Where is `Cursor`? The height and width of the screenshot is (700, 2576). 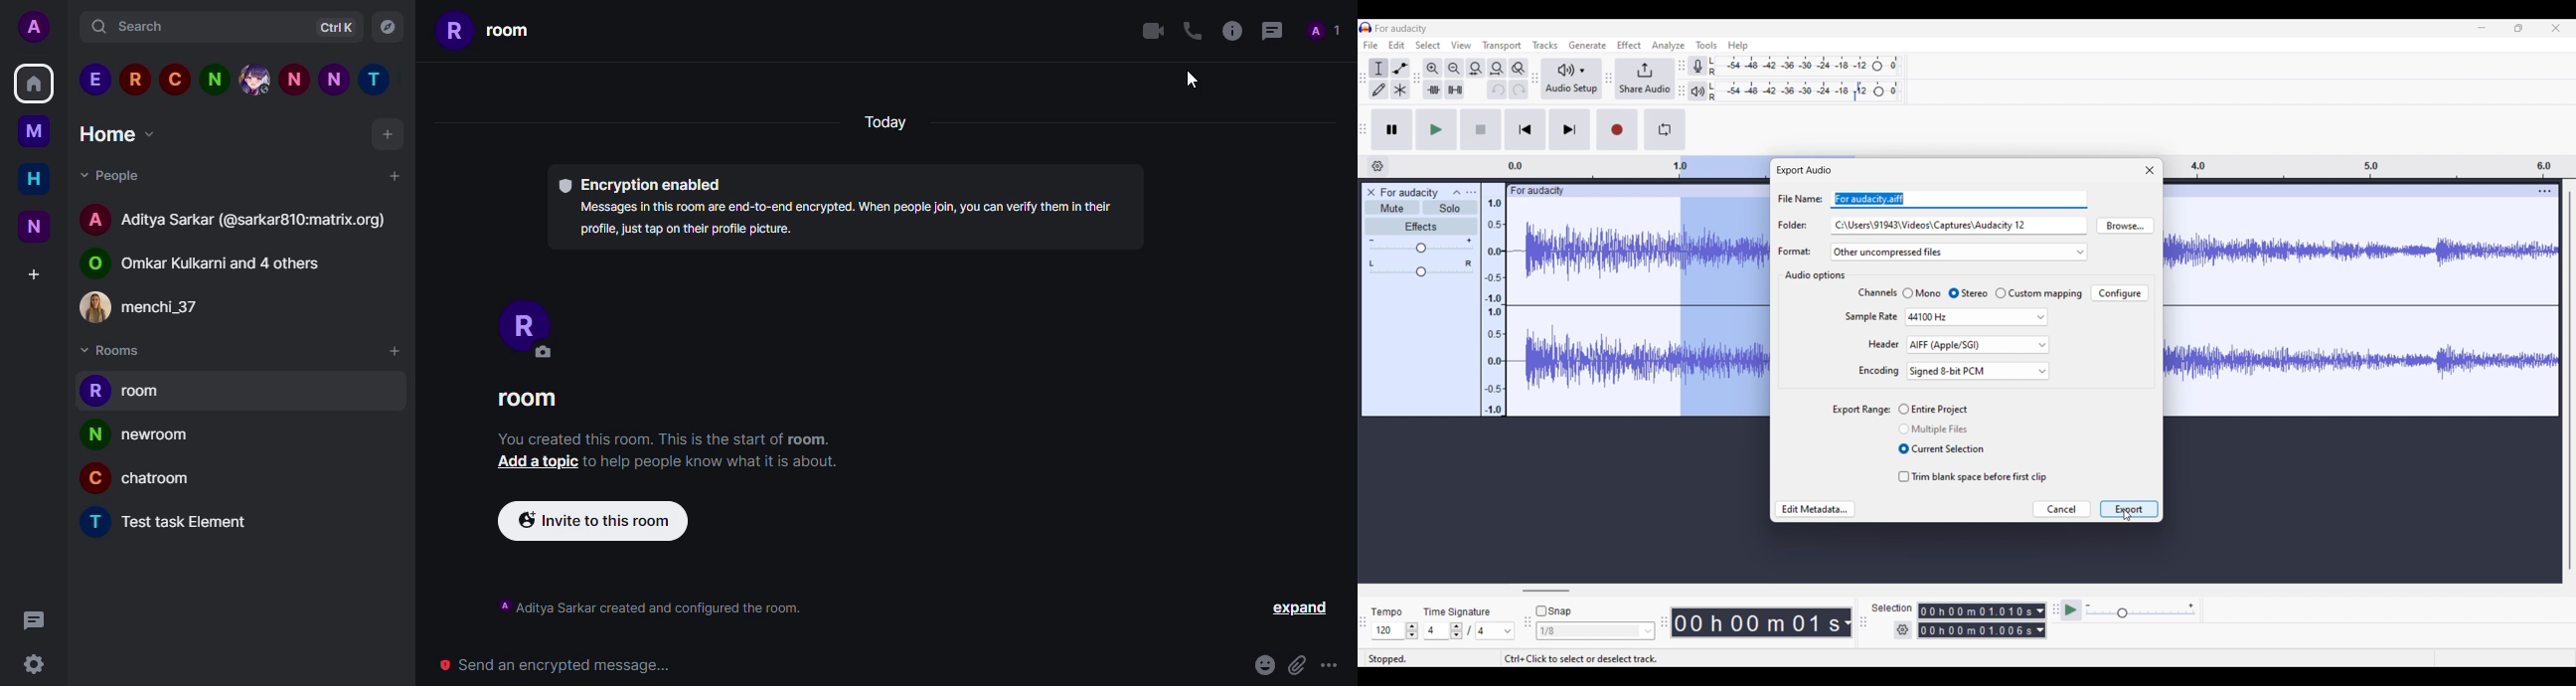
Cursor is located at coordinates (2128, 516).